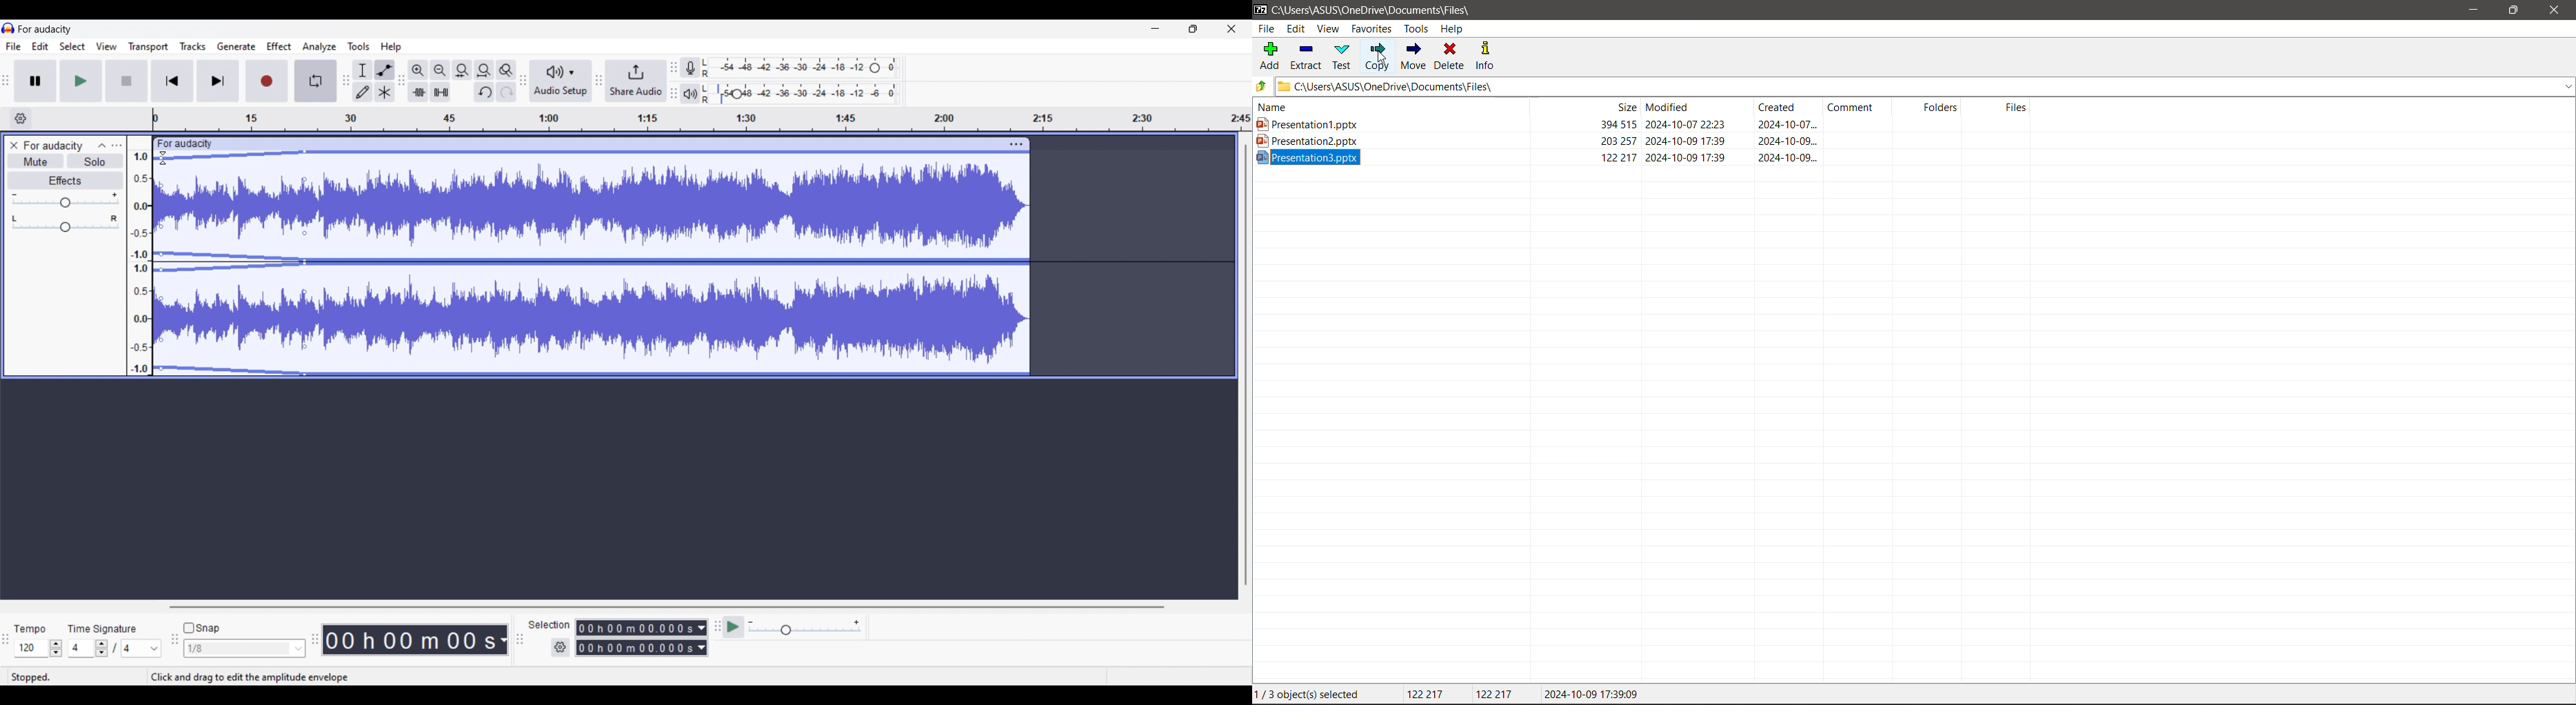 Image resolution: width=2576 pixels, height=728 pixels. I want to click on Cursor, so click(1381, 59).